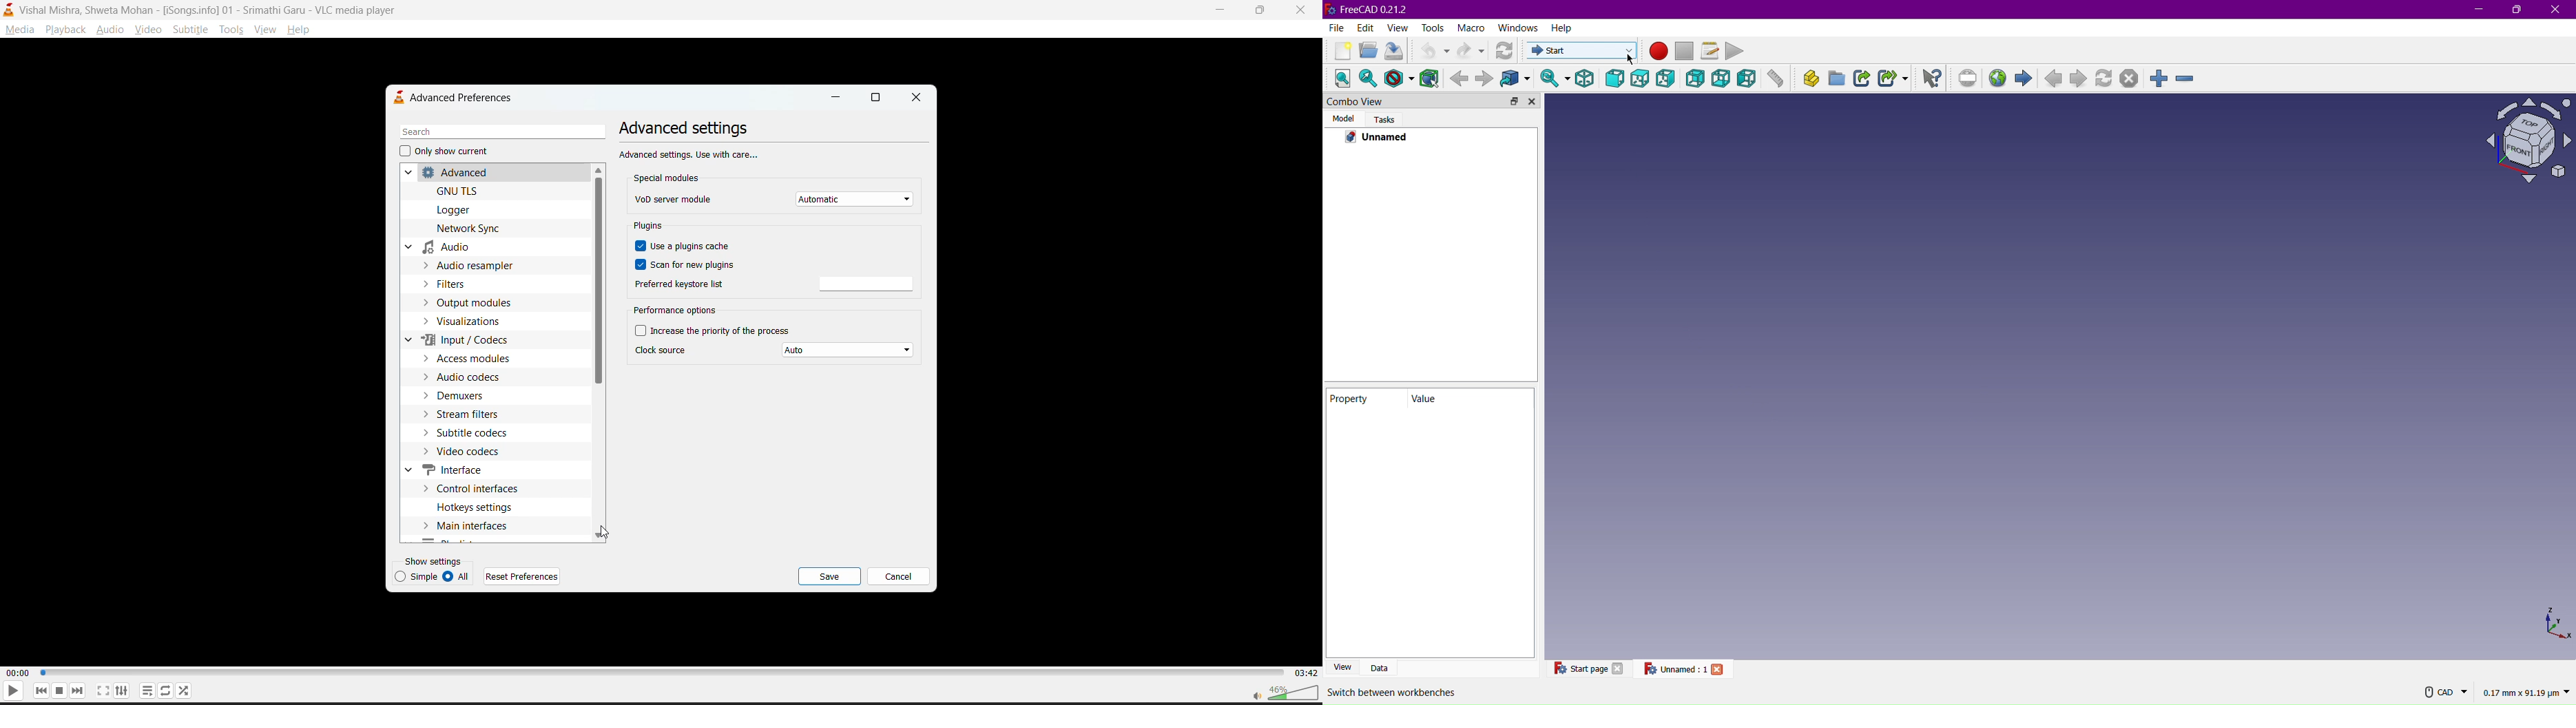 This screenshot has width=2576, height=728. Describe the element at coordinates (2080, 80) in the screenshot. I see `Next page` at that location.